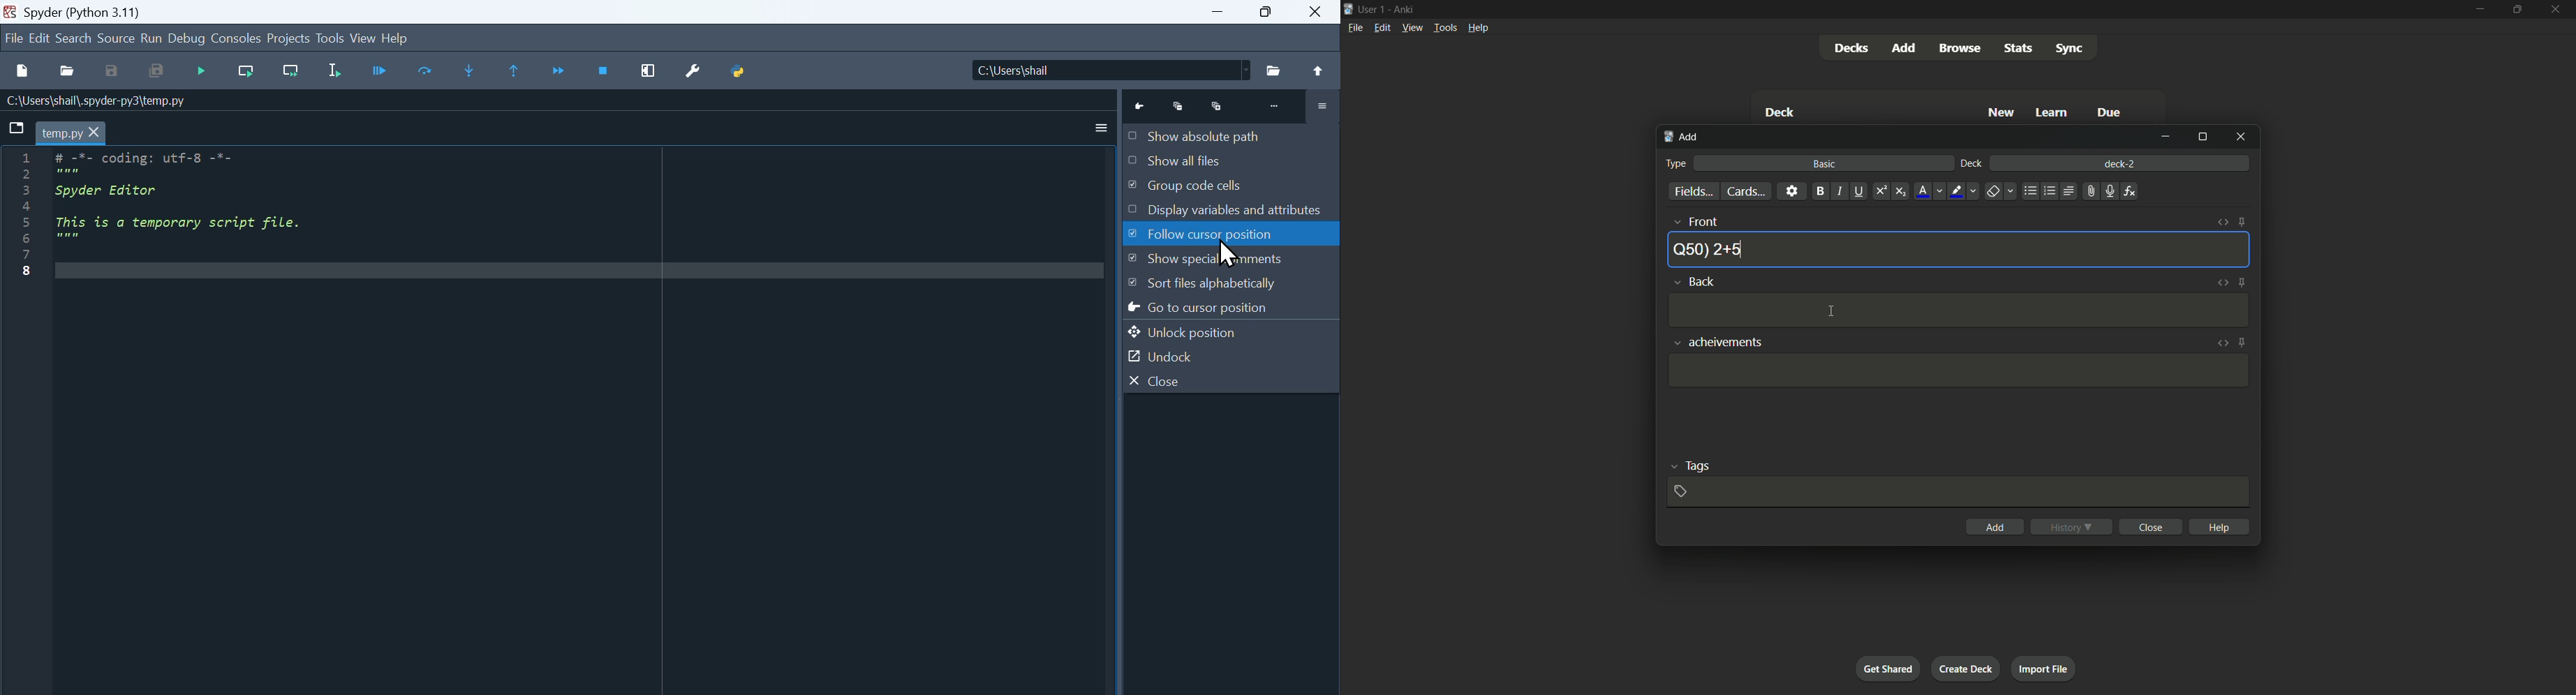  Describe the element at coordinates (424, 73) in the screenshot. I see `` at that location.